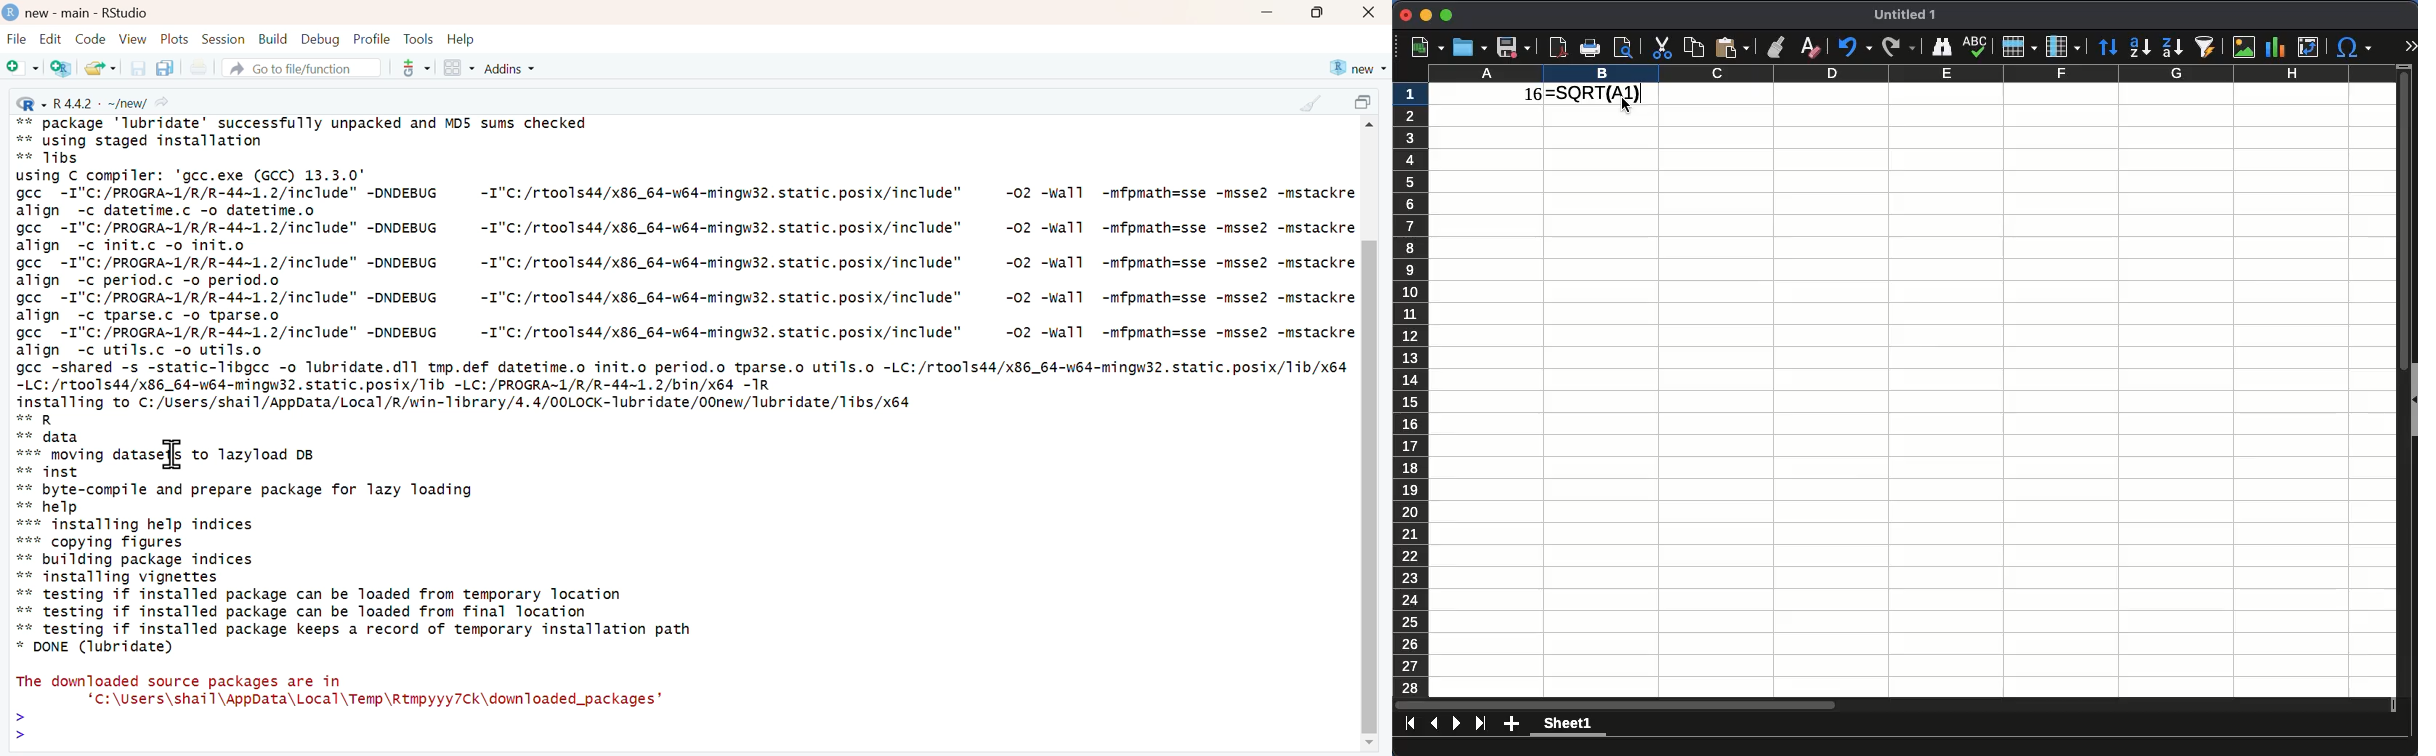 The image size is (2436, 756). What do you see at coordinates (1357, 68) in the screenshot?
I see `new` at bounding box center [1357, 68].